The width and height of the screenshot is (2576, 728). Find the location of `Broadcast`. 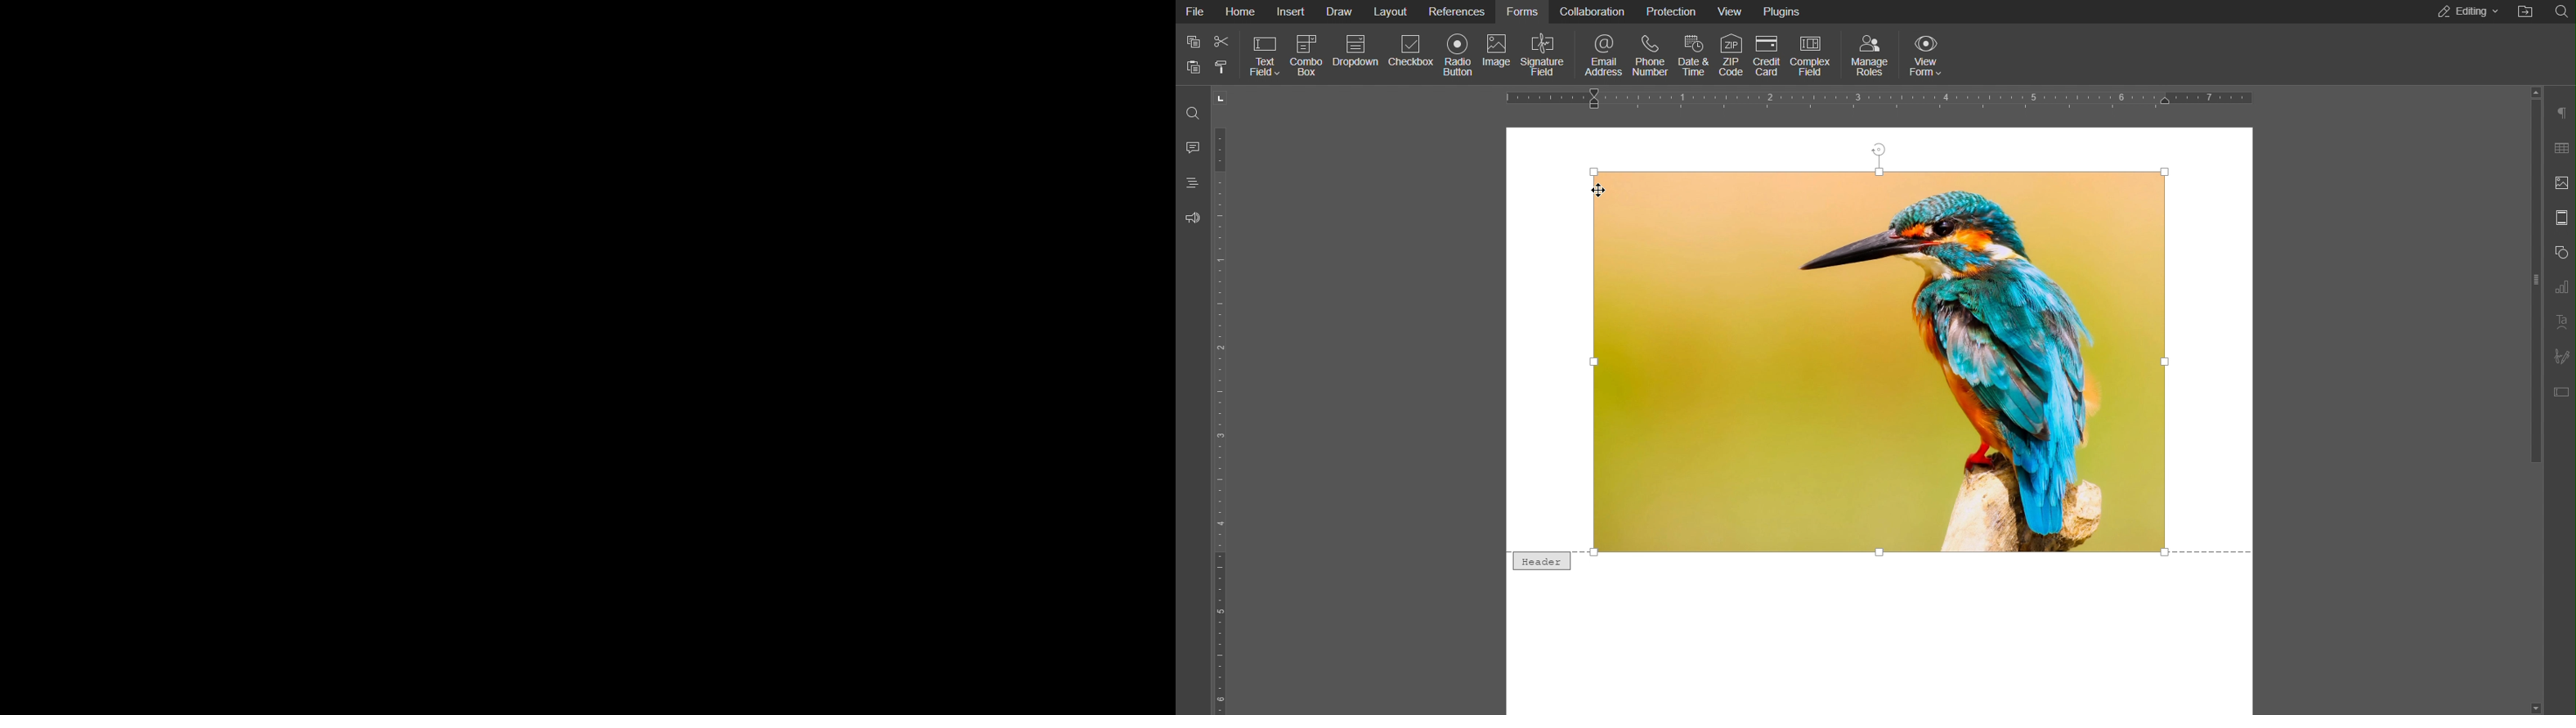

Broadcast is located at coordinates (905, 704).